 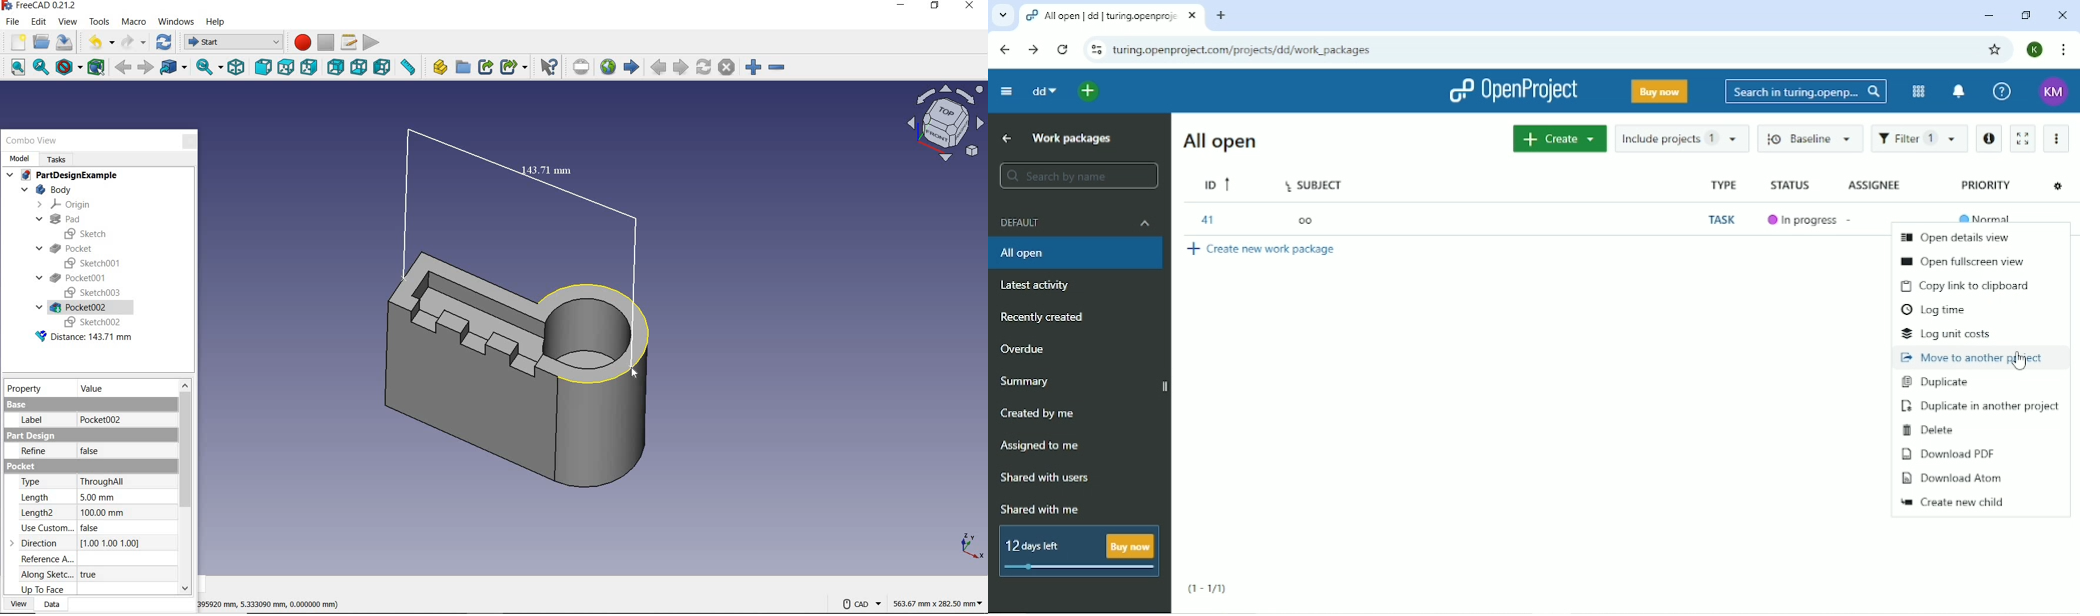 I want to click on scrollbar, so click(x=188, y=488).